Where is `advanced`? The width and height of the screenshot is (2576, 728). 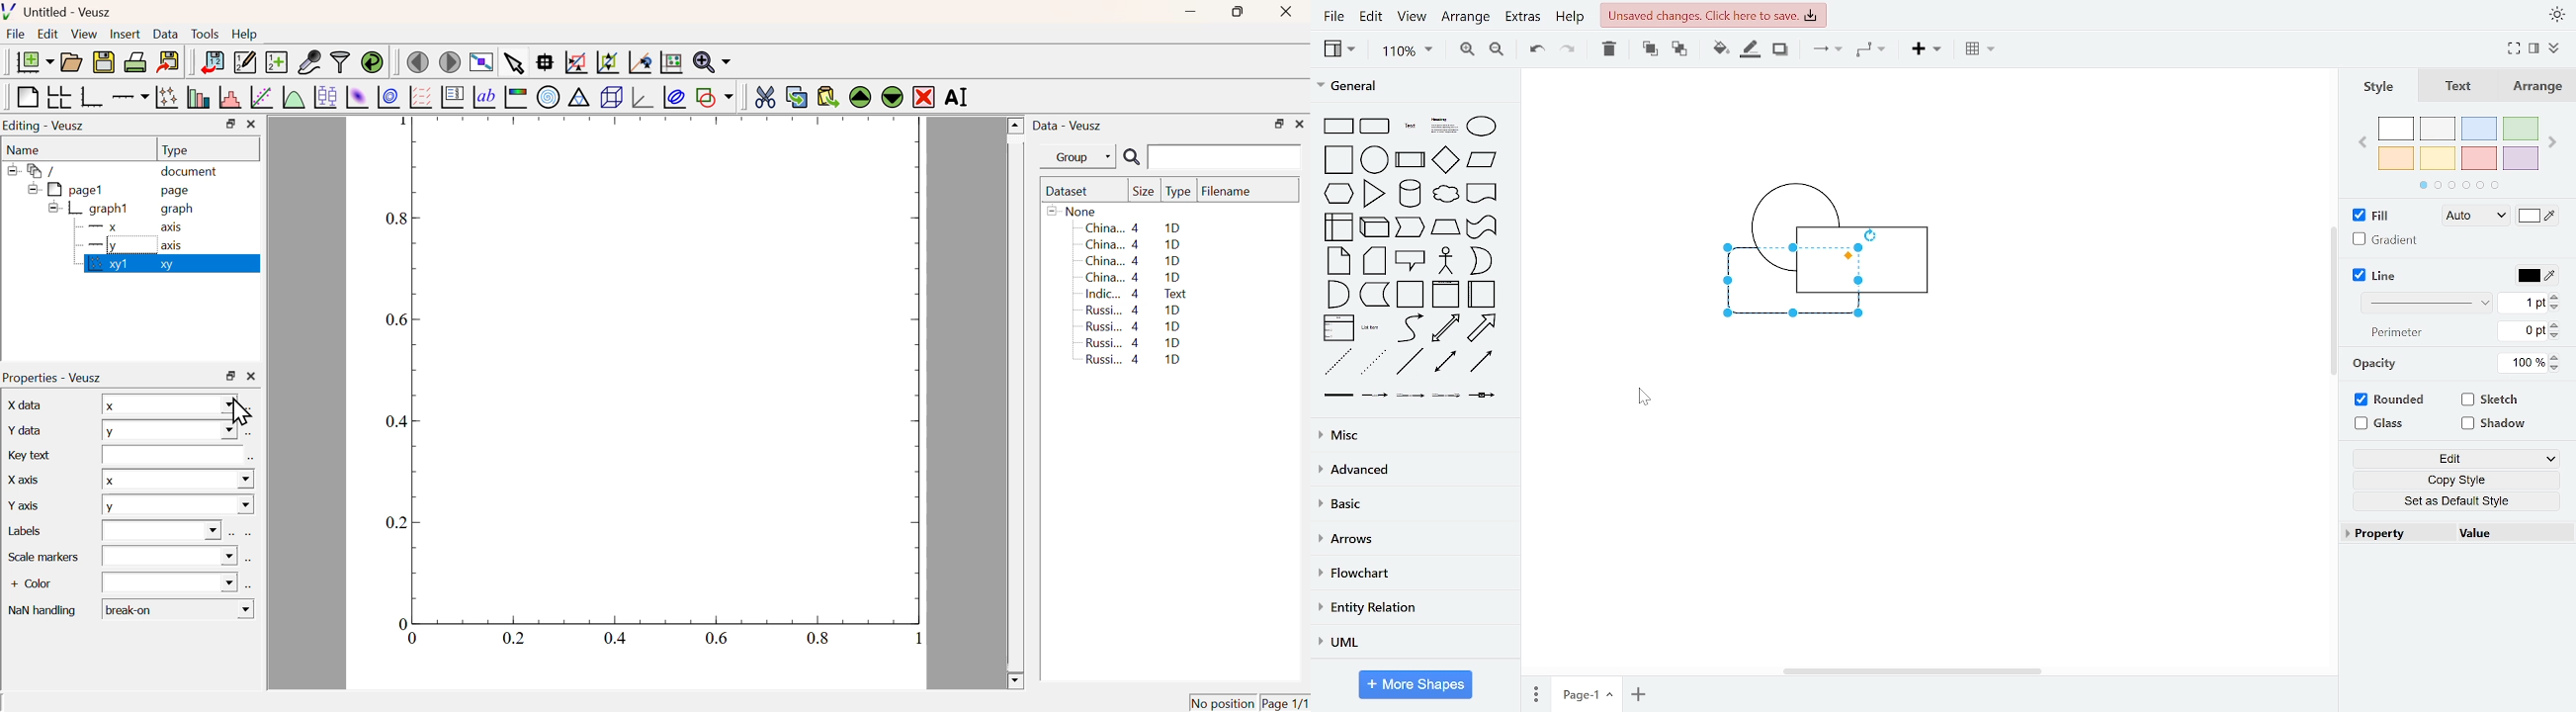
advanced is located at coordinates (1417, 467).